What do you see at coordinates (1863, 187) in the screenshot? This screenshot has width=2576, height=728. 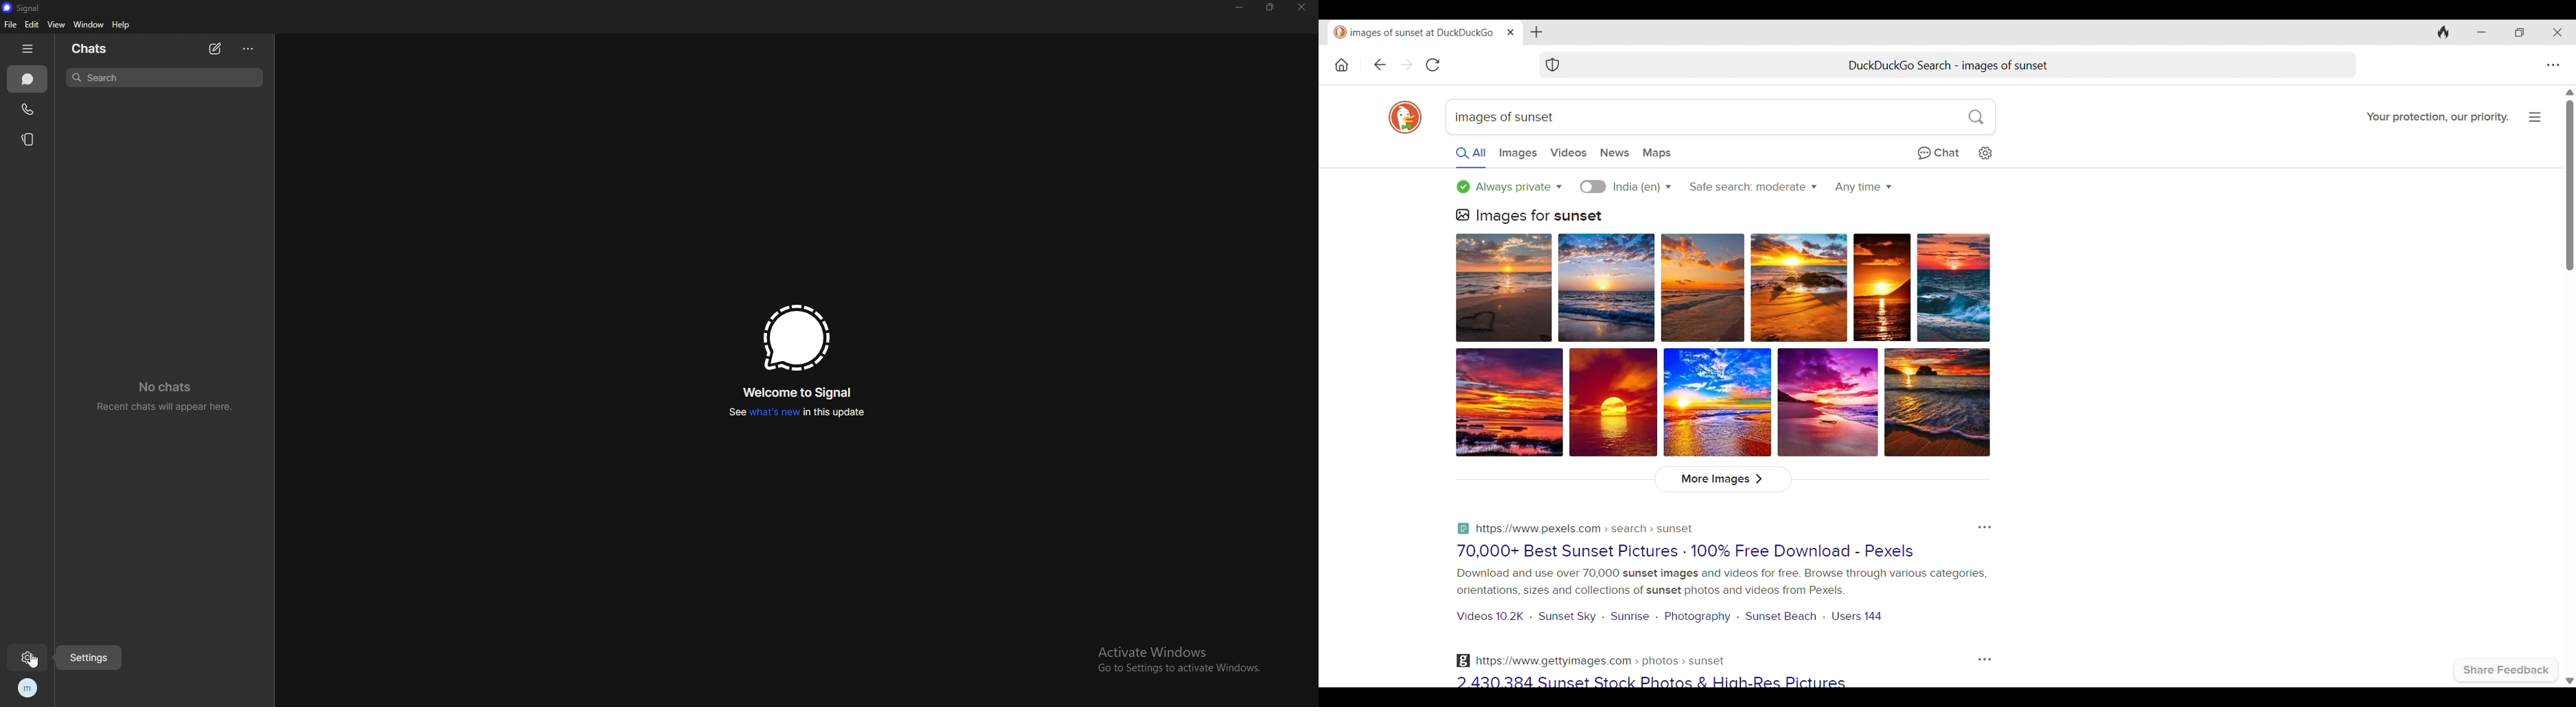 I see `Options for time specific searches` at bounding box center [1863, 187].